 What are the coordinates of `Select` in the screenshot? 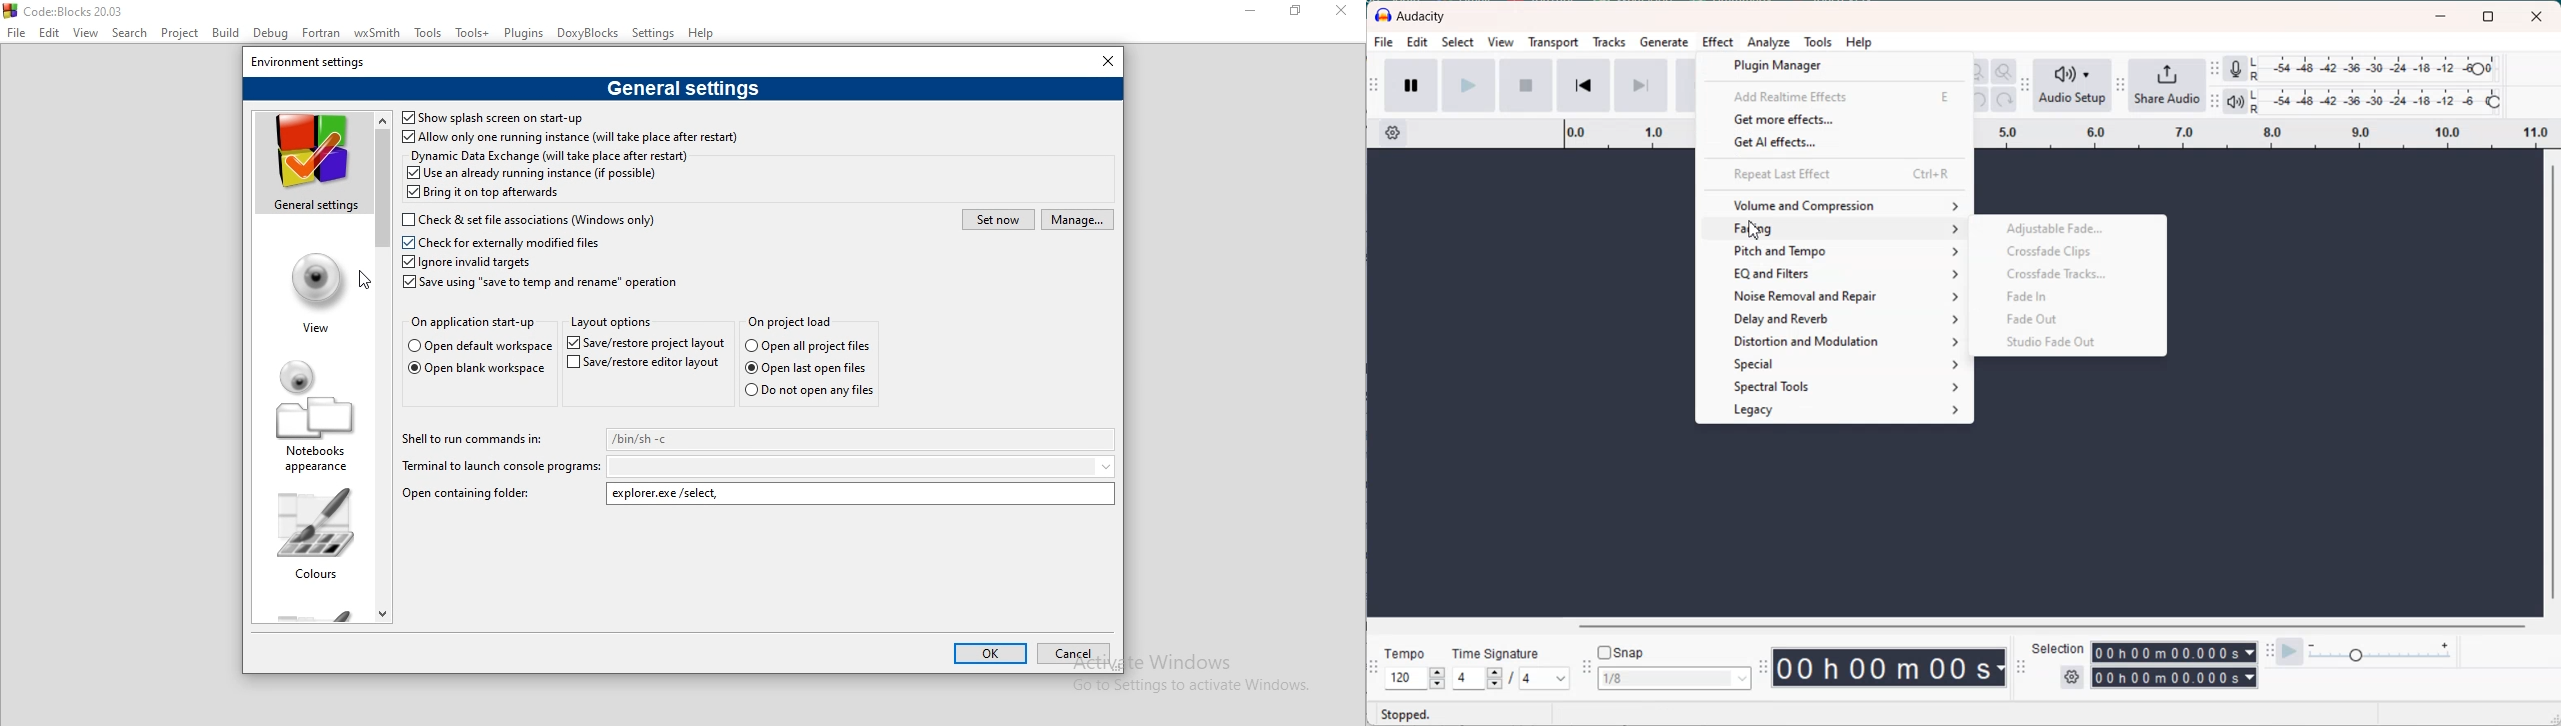 It's located at (132, 35).